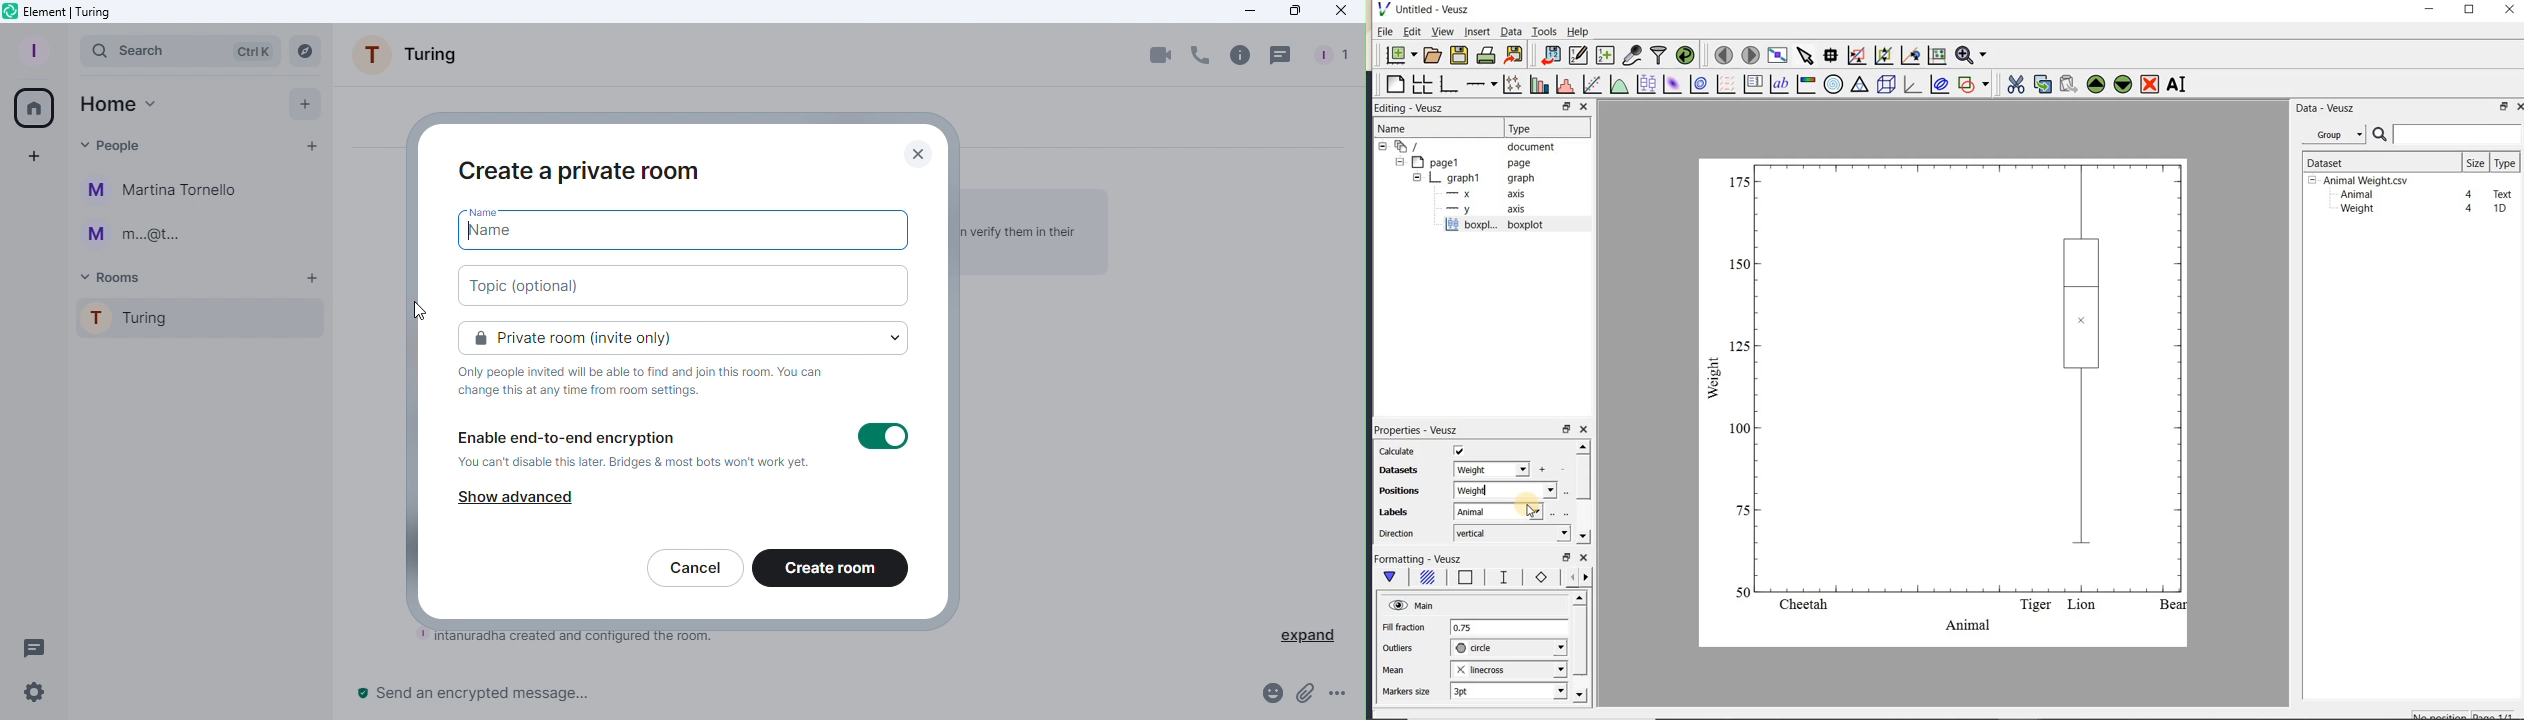  I want to click on page1, so click(1465, 163).